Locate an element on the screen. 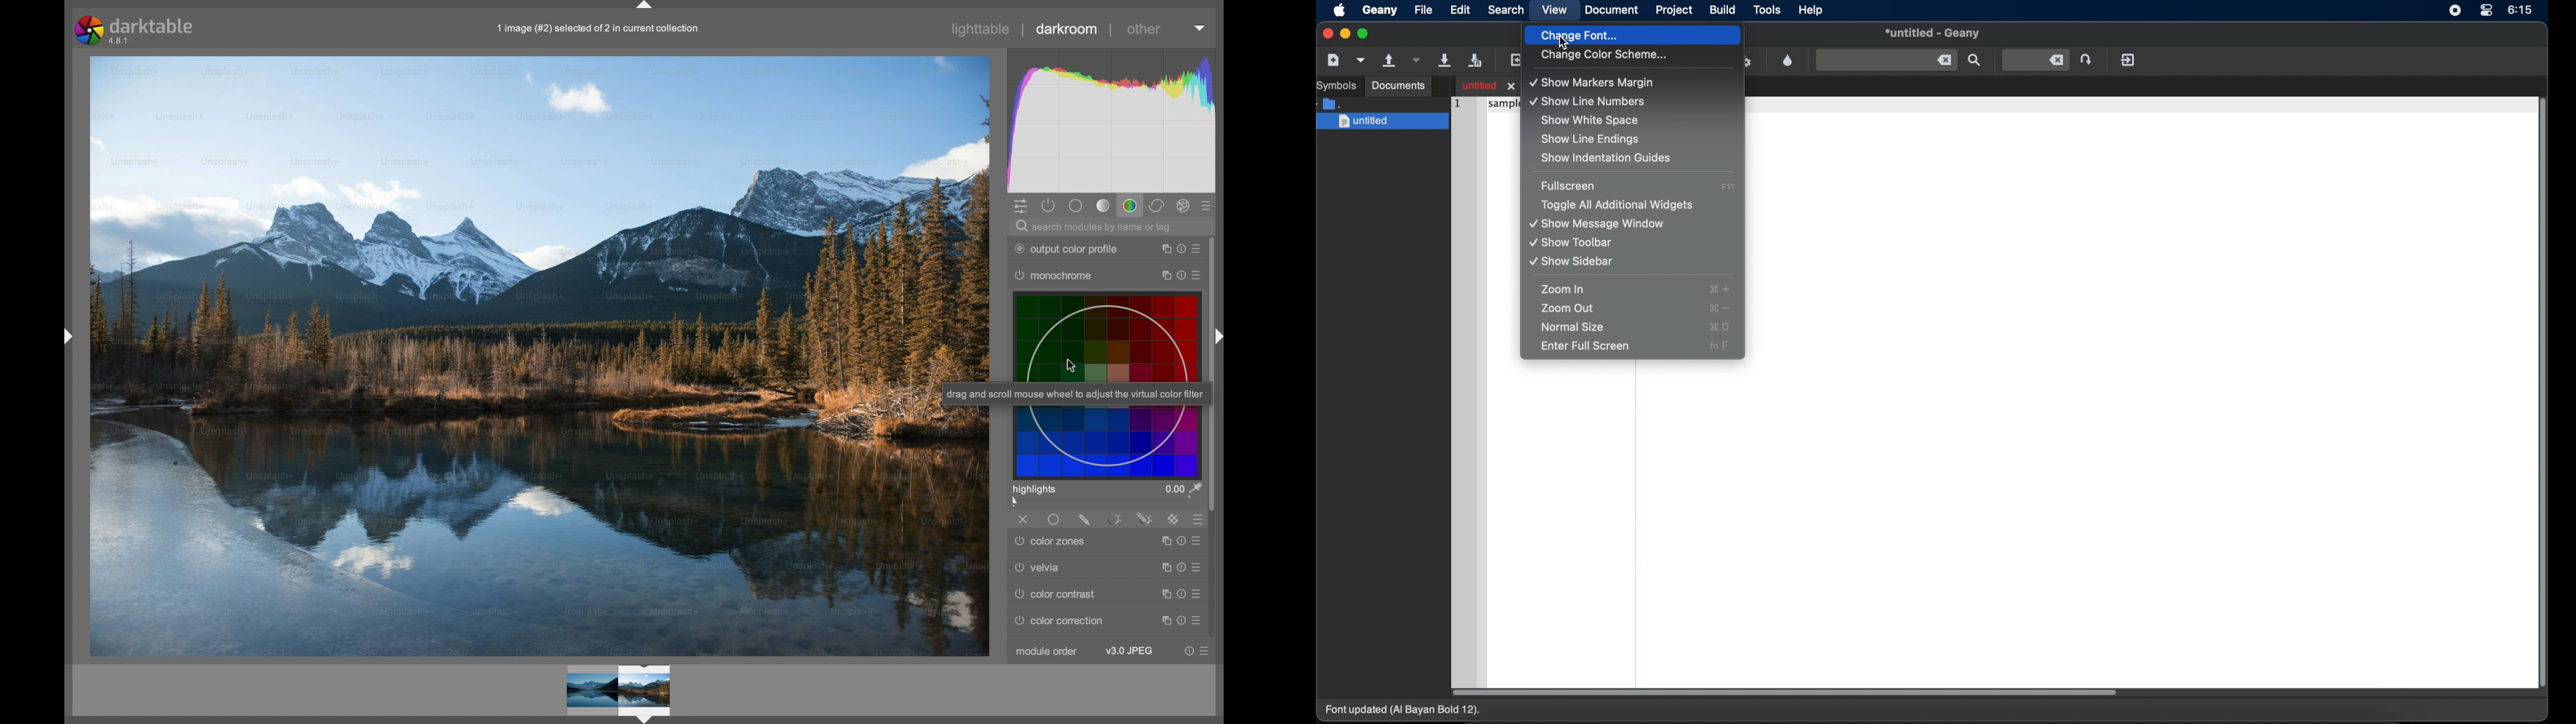 The image size is (2576, 728). presets is located at coordinates (1200, 275).